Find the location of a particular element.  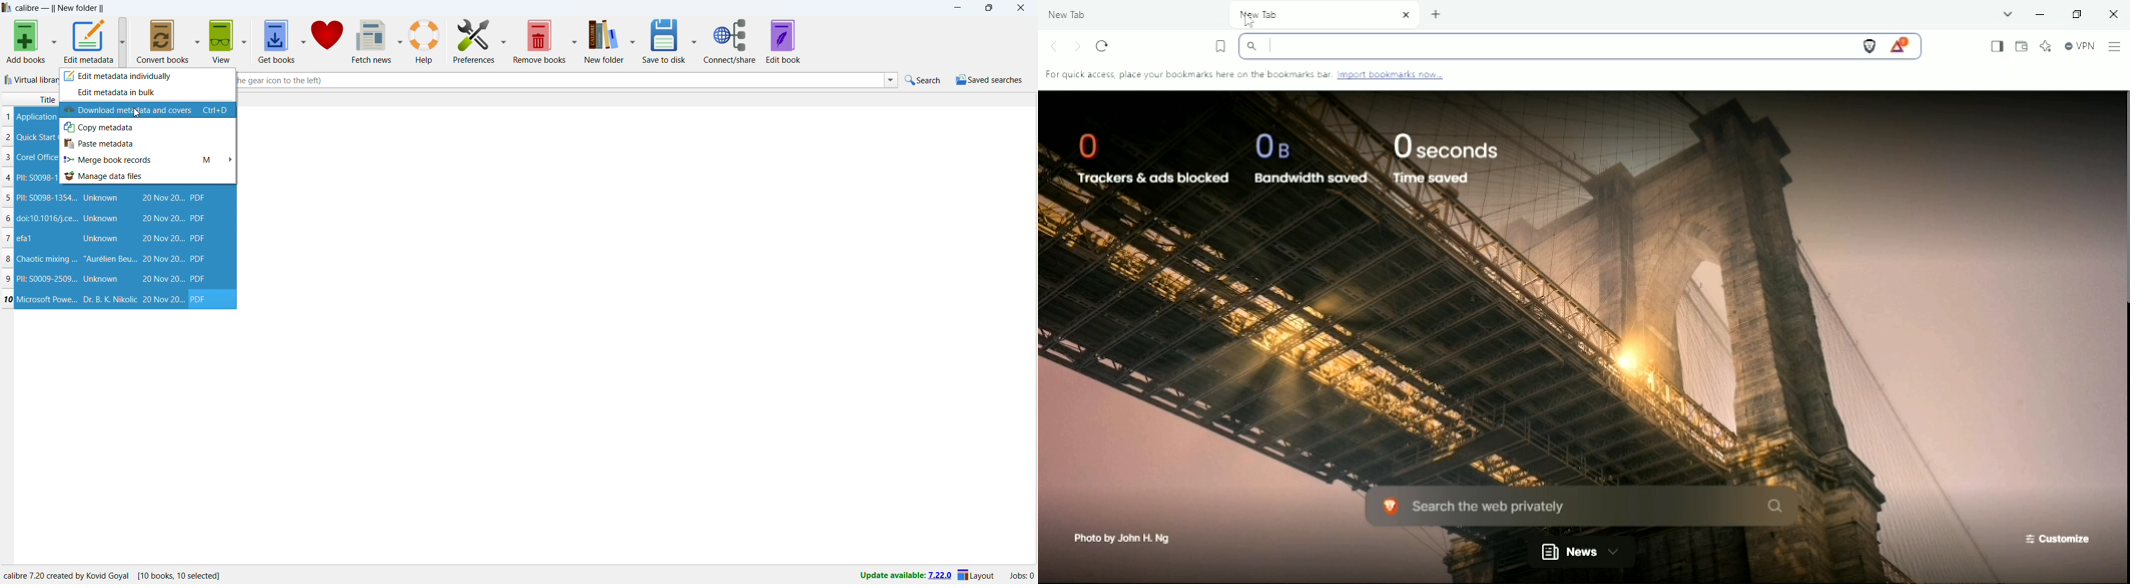

20 Nov 20... is located at coordinates (162, 259).